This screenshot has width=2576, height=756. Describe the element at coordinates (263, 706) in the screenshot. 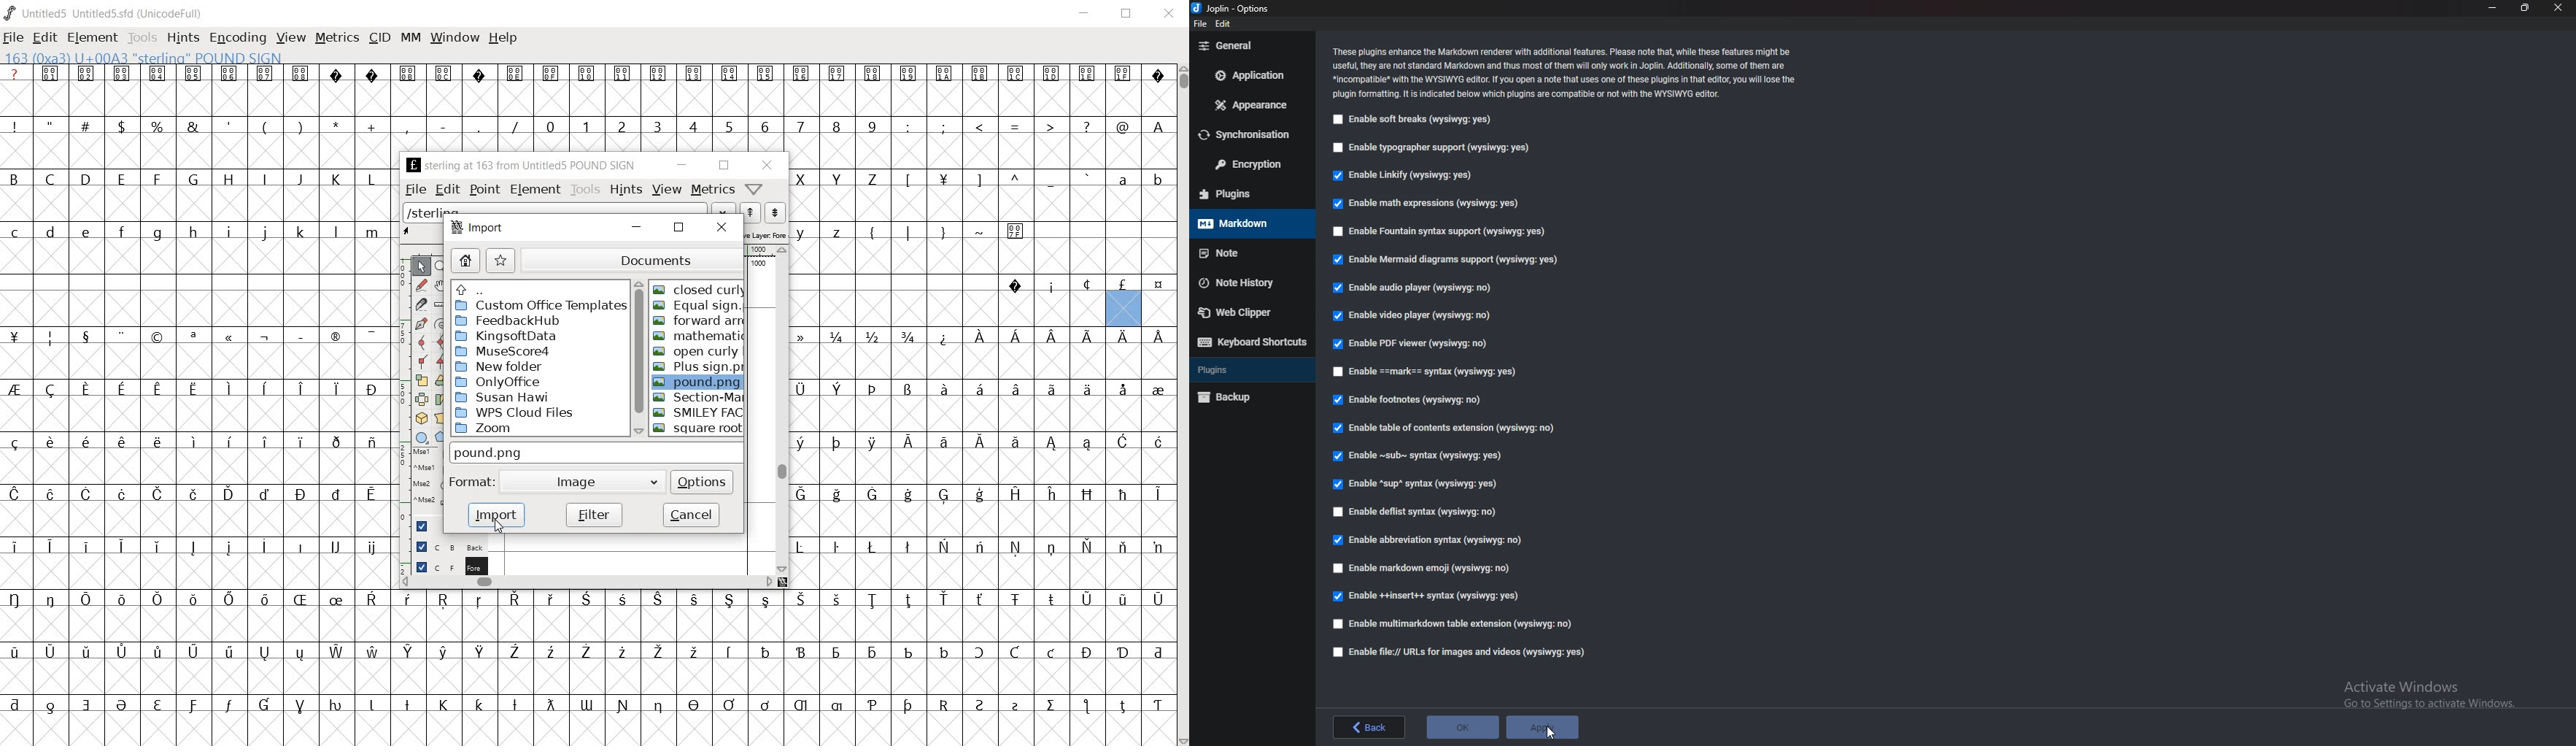

I see `Symbol` at that location.